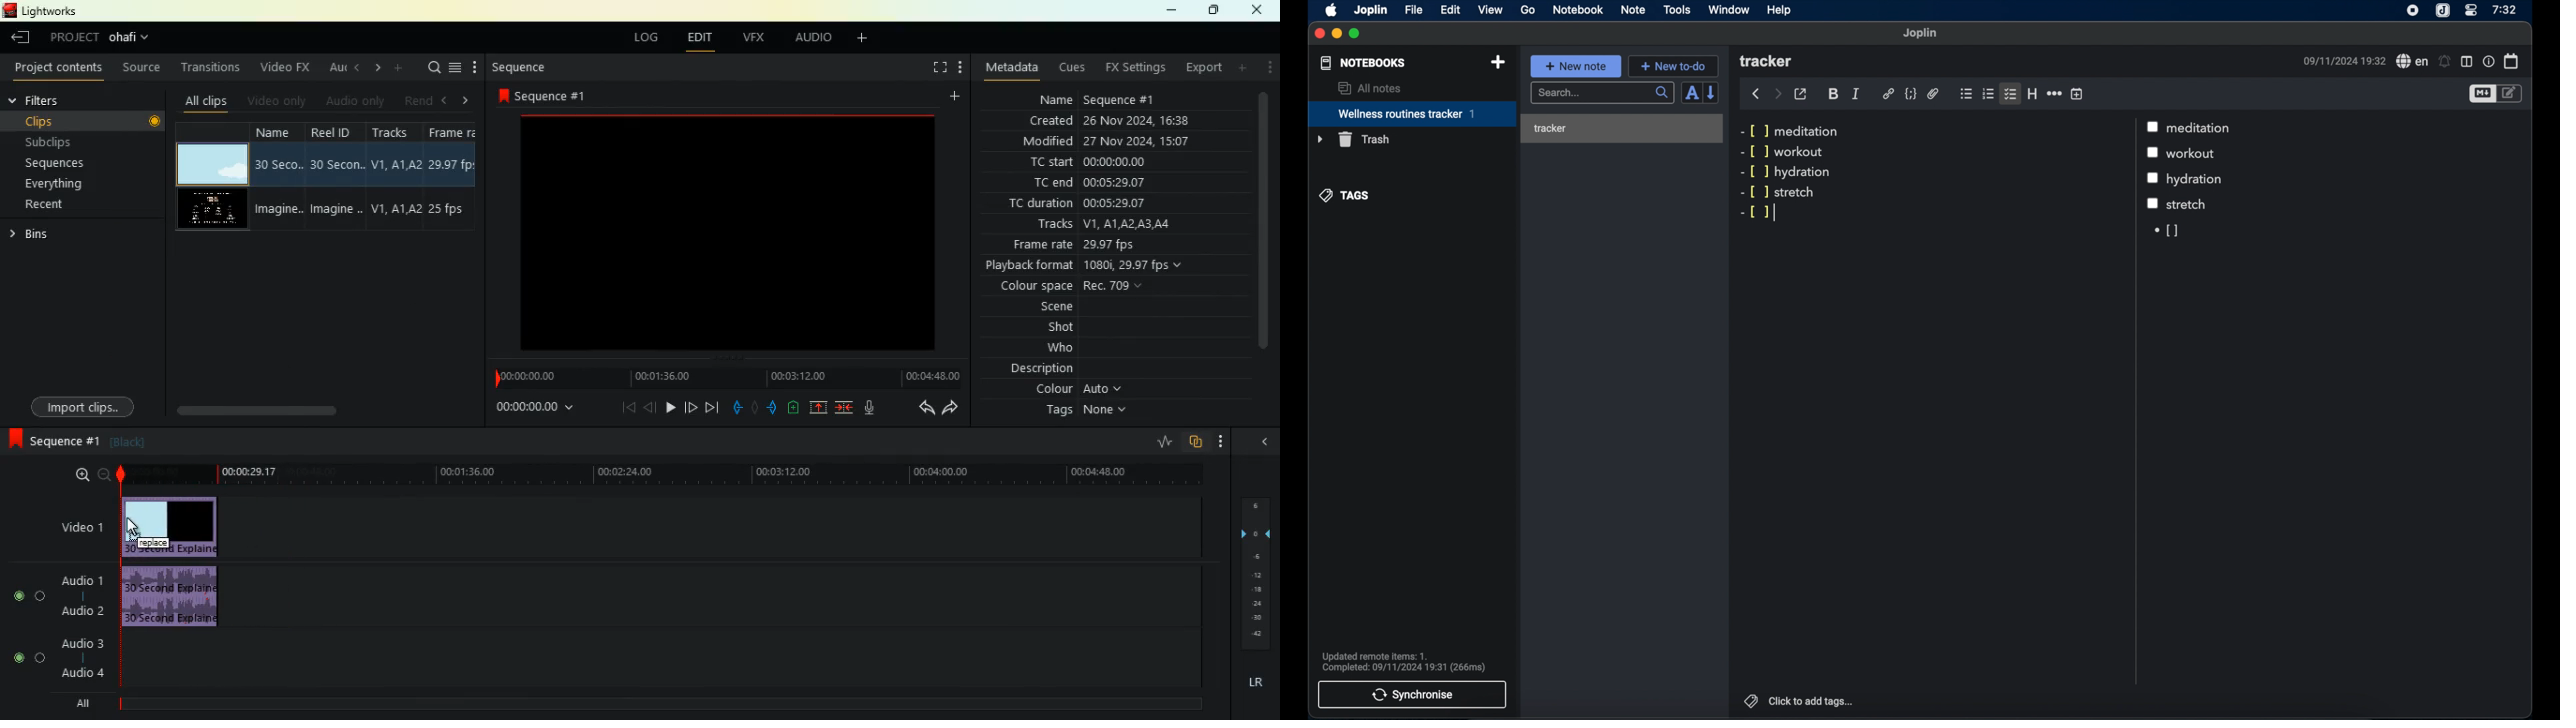  I want to click on zoom, so click(86, 474).